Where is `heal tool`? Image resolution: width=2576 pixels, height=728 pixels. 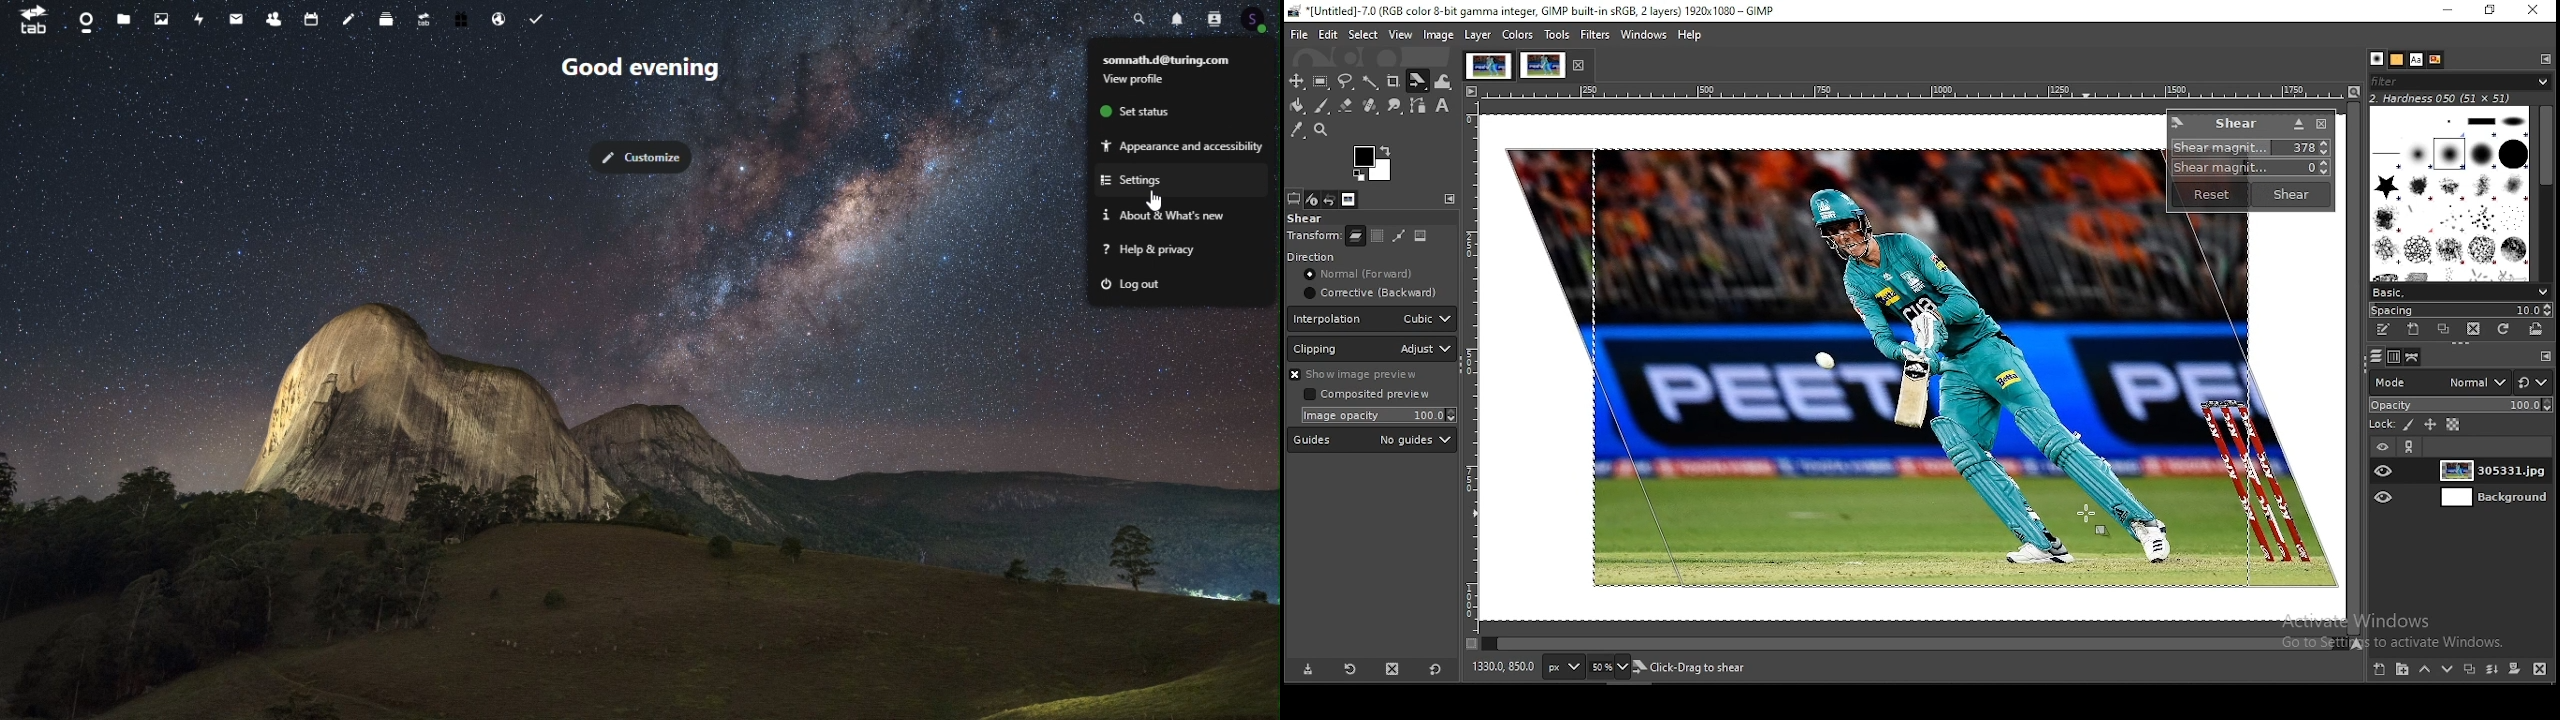
heal tool is located at coordinates (1371, 106).